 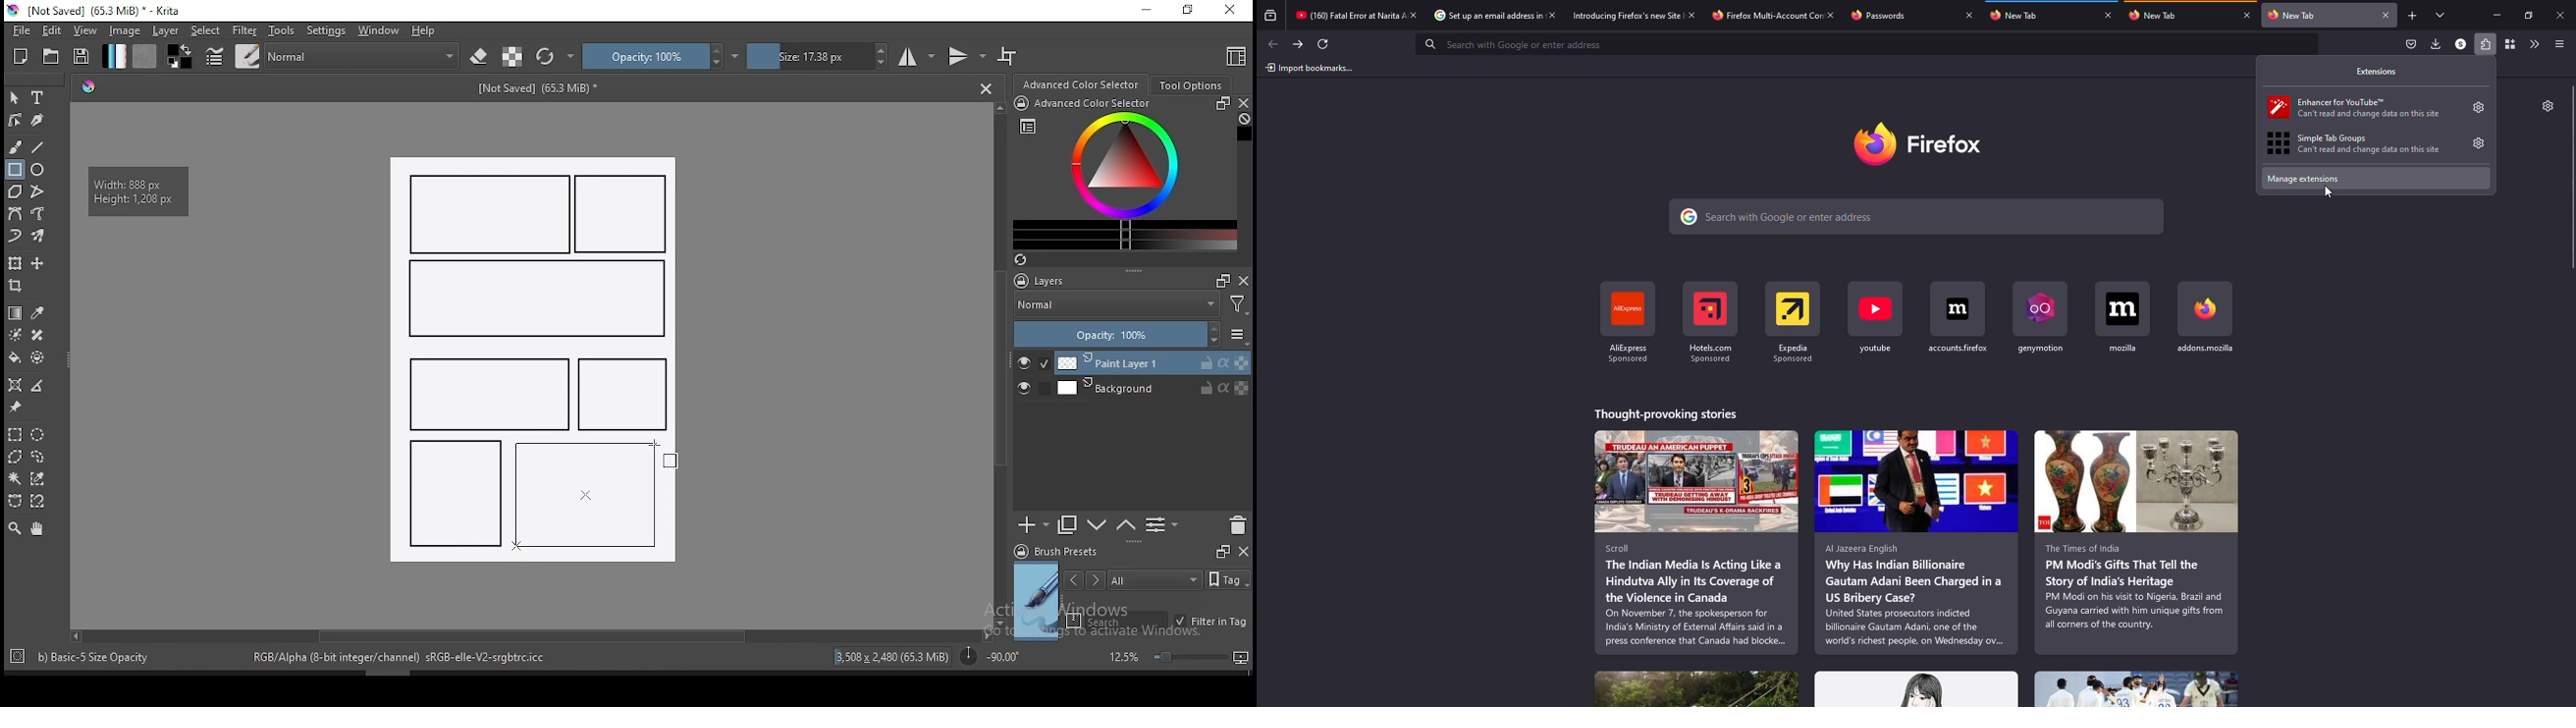 What do you see at coordinates (2122, 327) in the screenshot?
I see `shortcut` at bounding box center [2122, 327].